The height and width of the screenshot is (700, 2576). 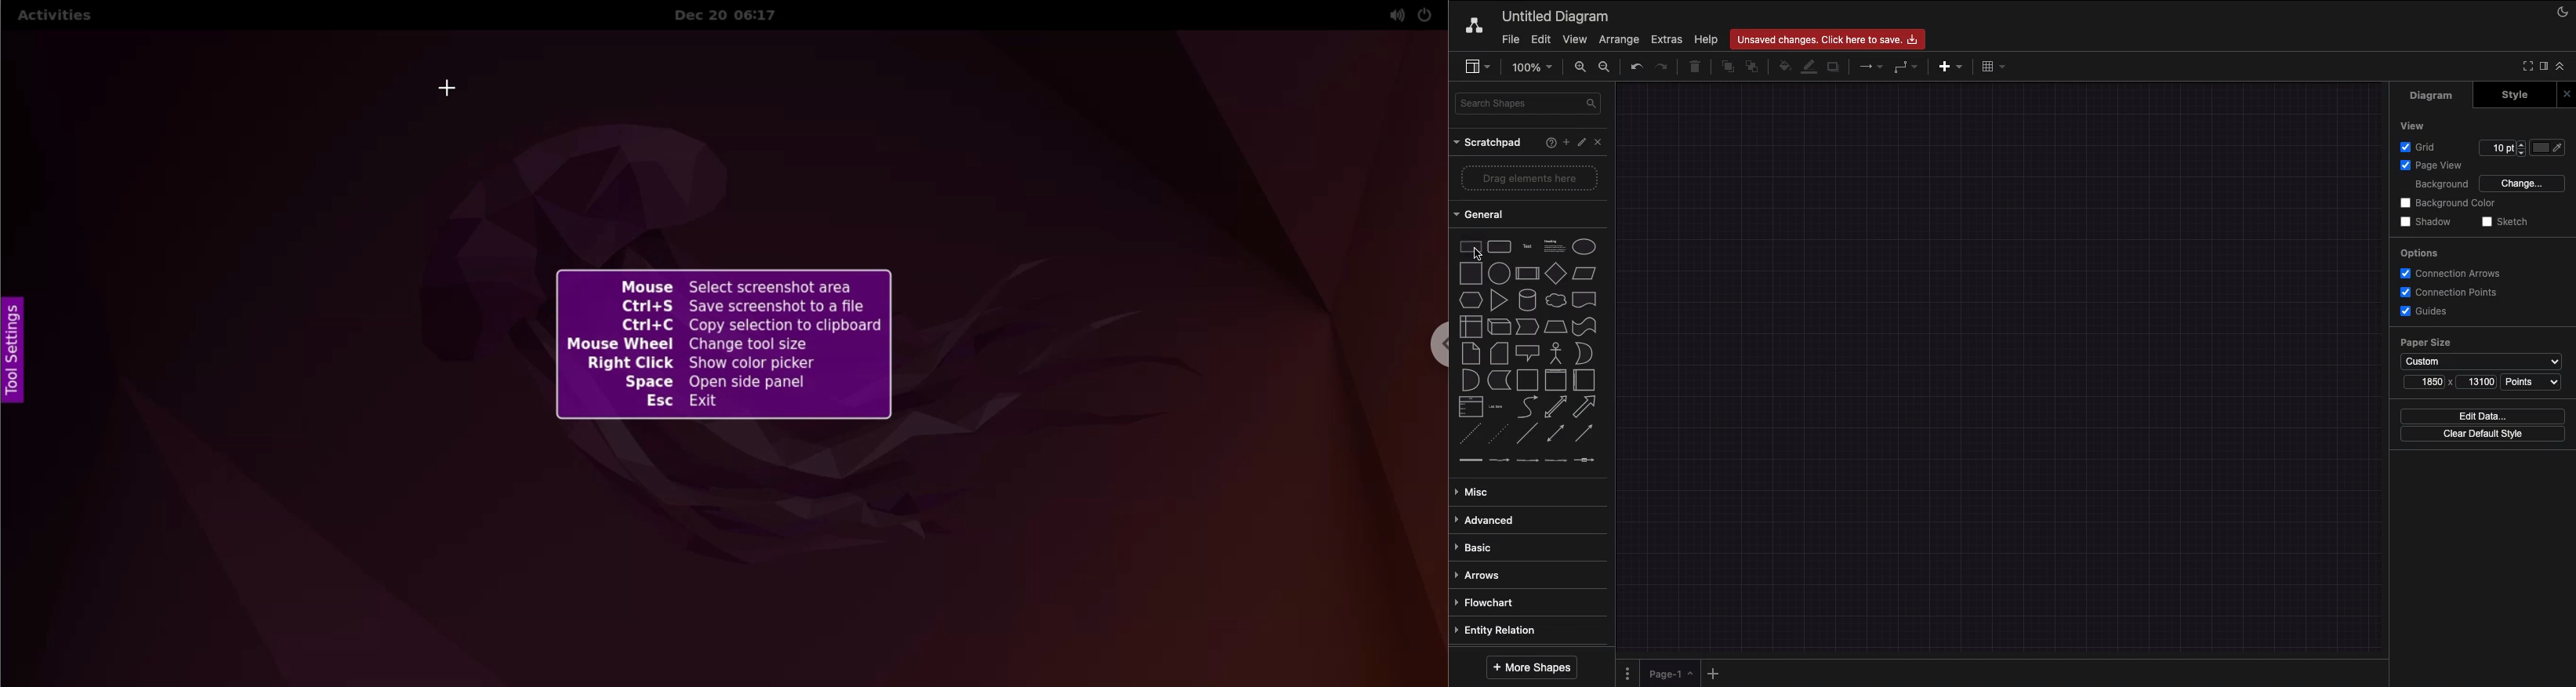 What do you see at coordinates (1426, 14) in the screenshot?
I see `power options` at bounding box center [1426, 14].